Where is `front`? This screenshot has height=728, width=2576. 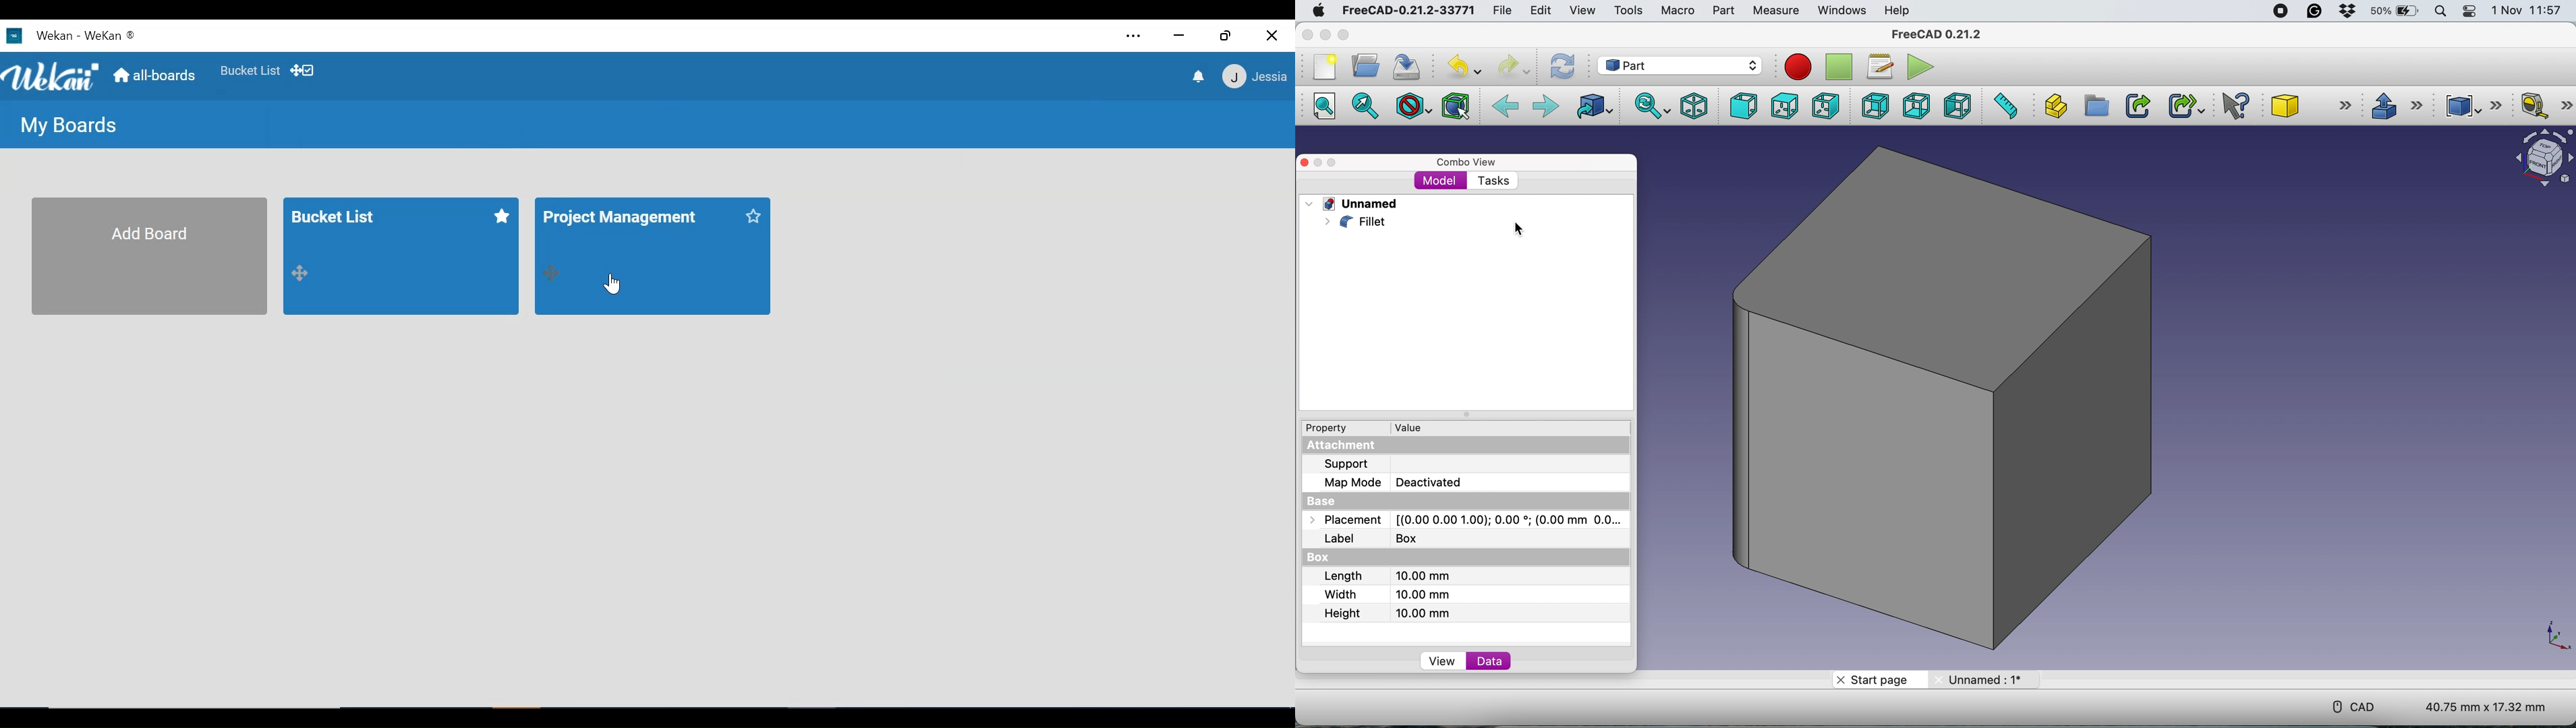 front is located at coordinates (1743, 107).